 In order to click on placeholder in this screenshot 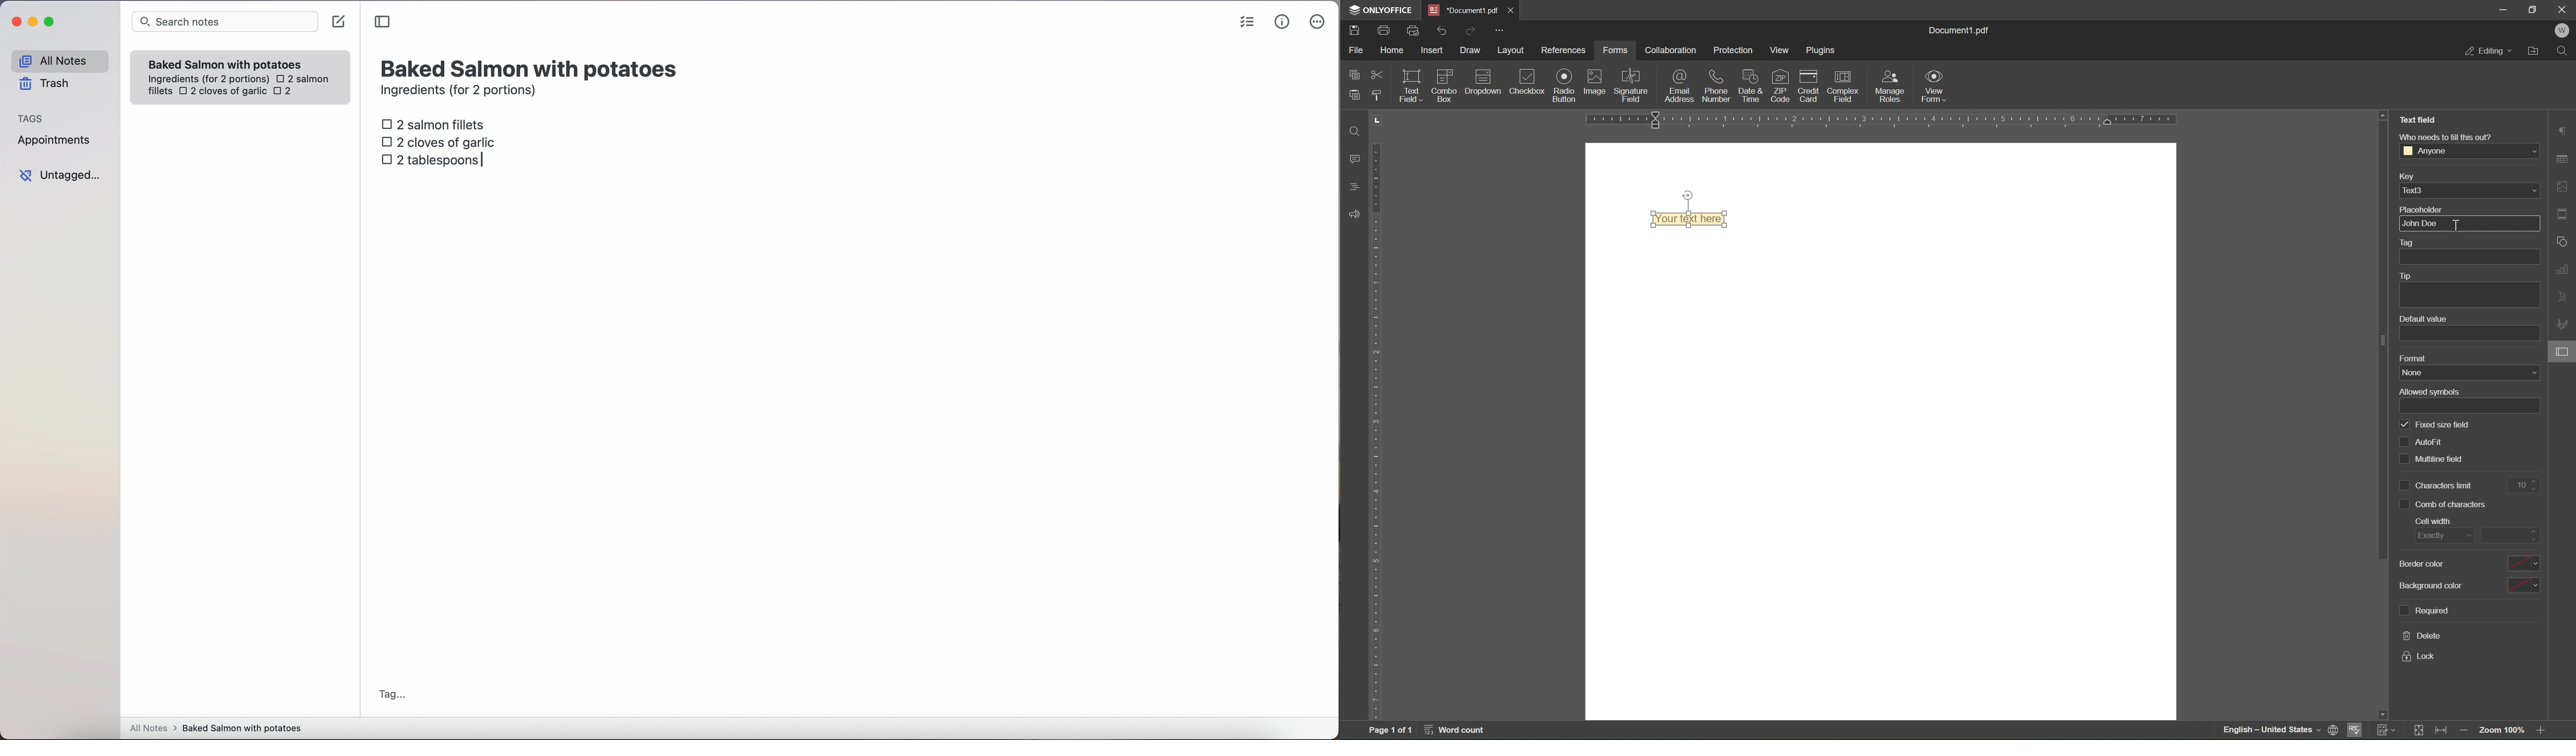, I will do `click(2448, 207)`.